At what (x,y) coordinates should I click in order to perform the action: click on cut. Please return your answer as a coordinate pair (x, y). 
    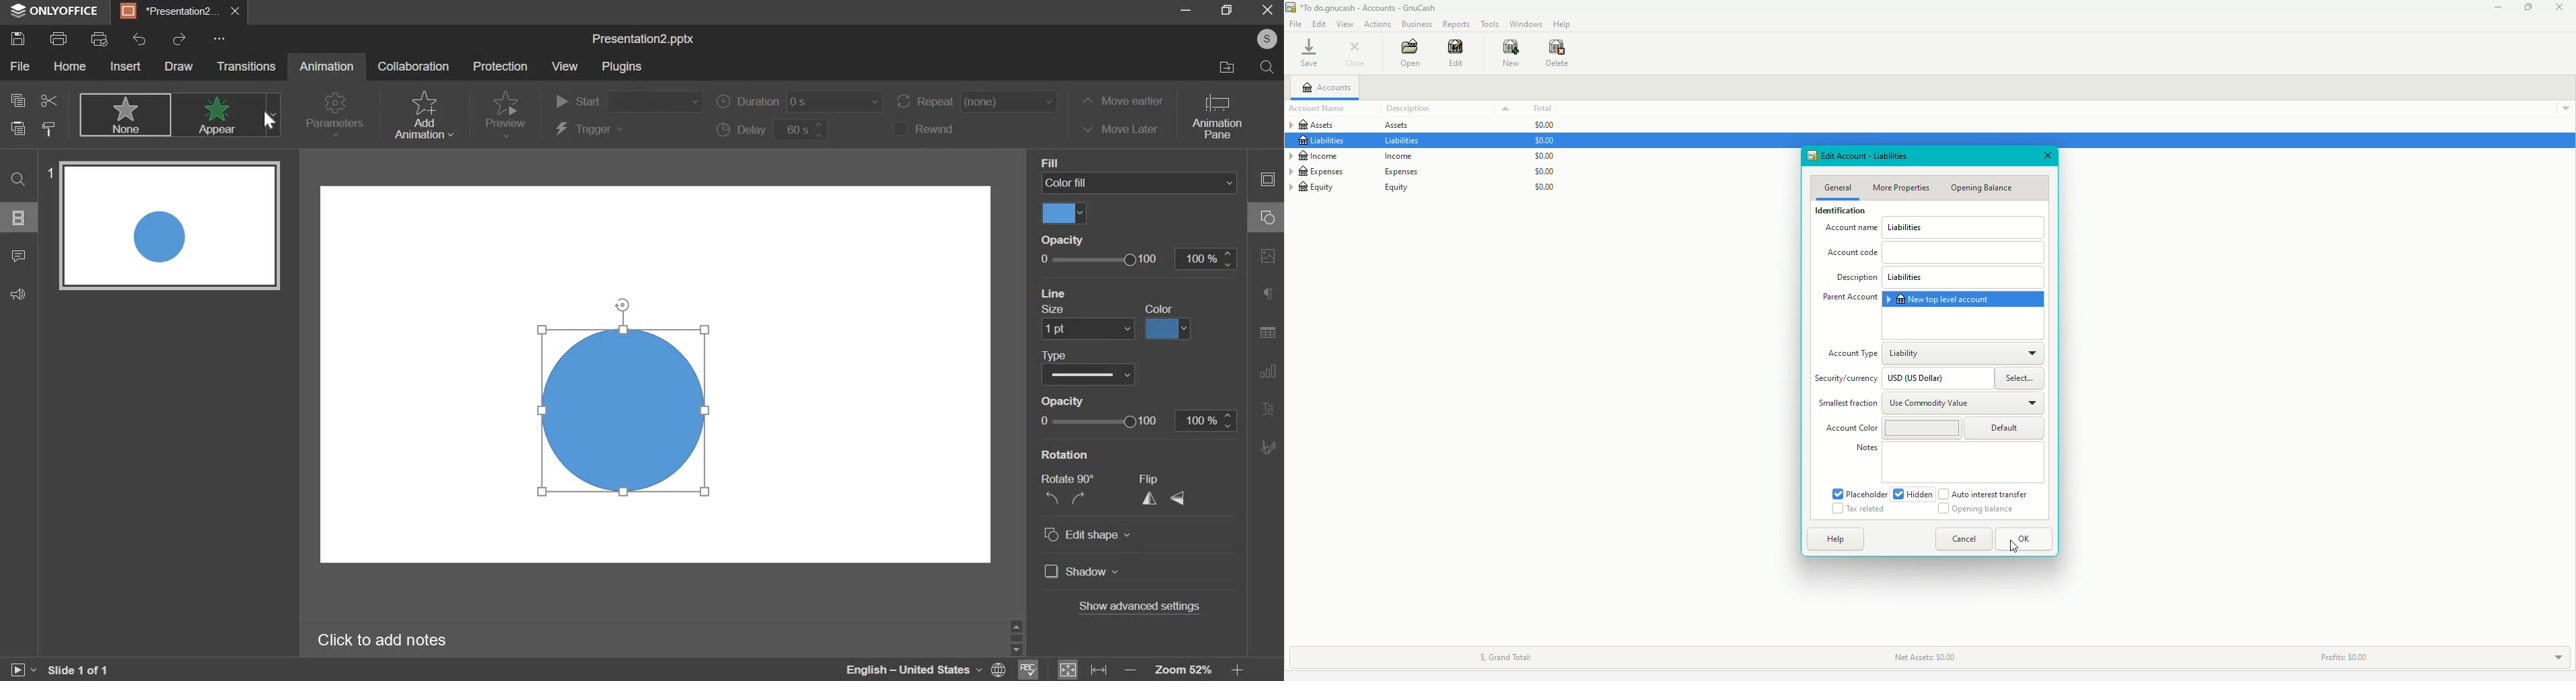
    Looking at the image, I should click on (48, 100).